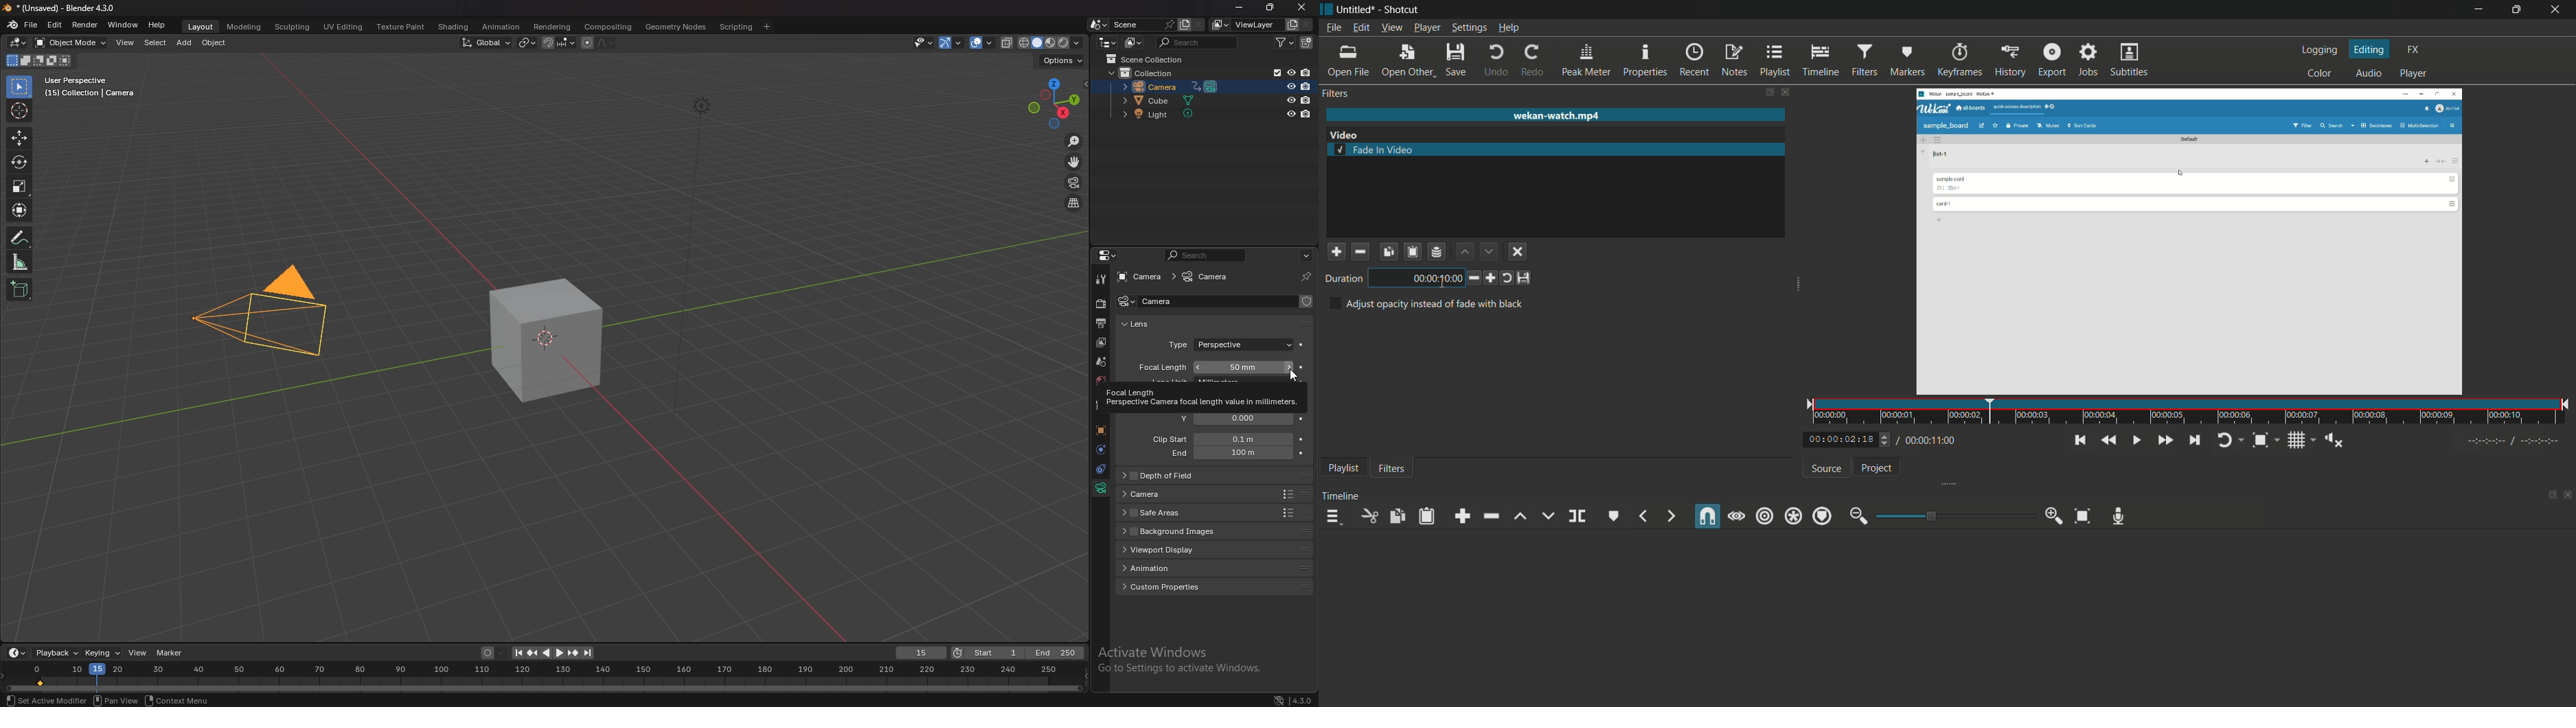  What do you see at coordinates (1793, 517) in the screenshot?
I see `ripple all tracks` at bounding box center [1793, 517].